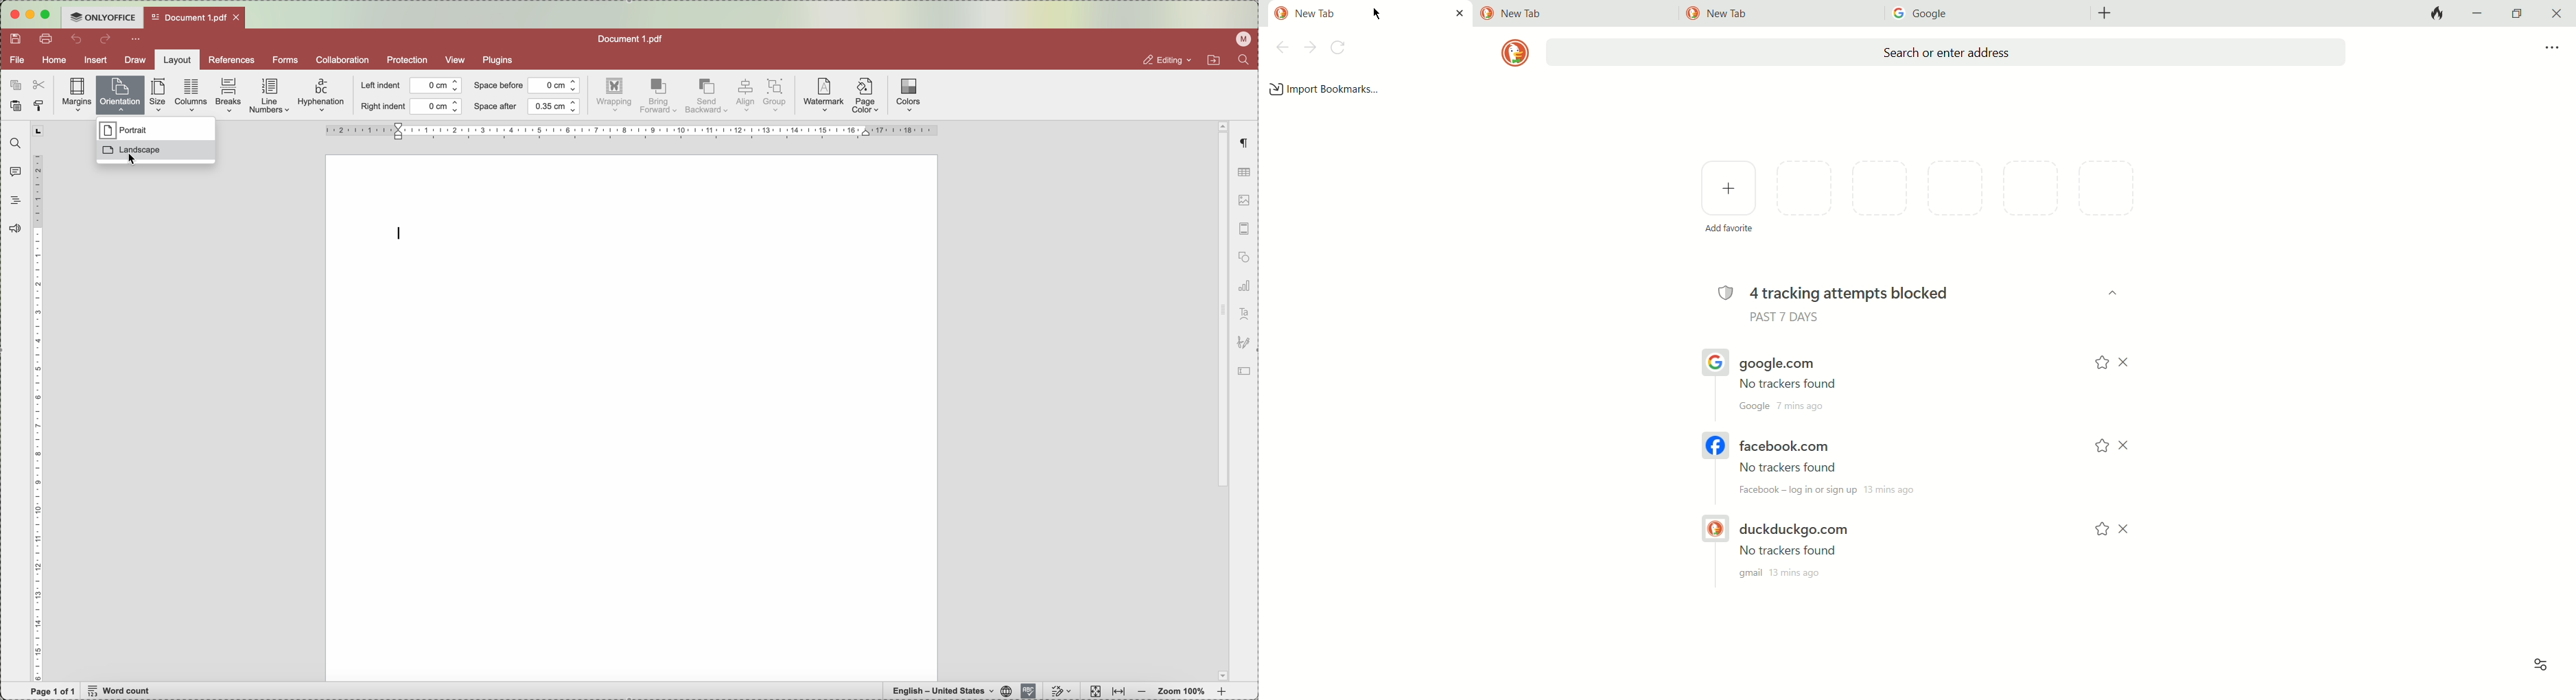  Describe the element at coordinates (866, 98) in the screenshot. I see `page color` at that location.